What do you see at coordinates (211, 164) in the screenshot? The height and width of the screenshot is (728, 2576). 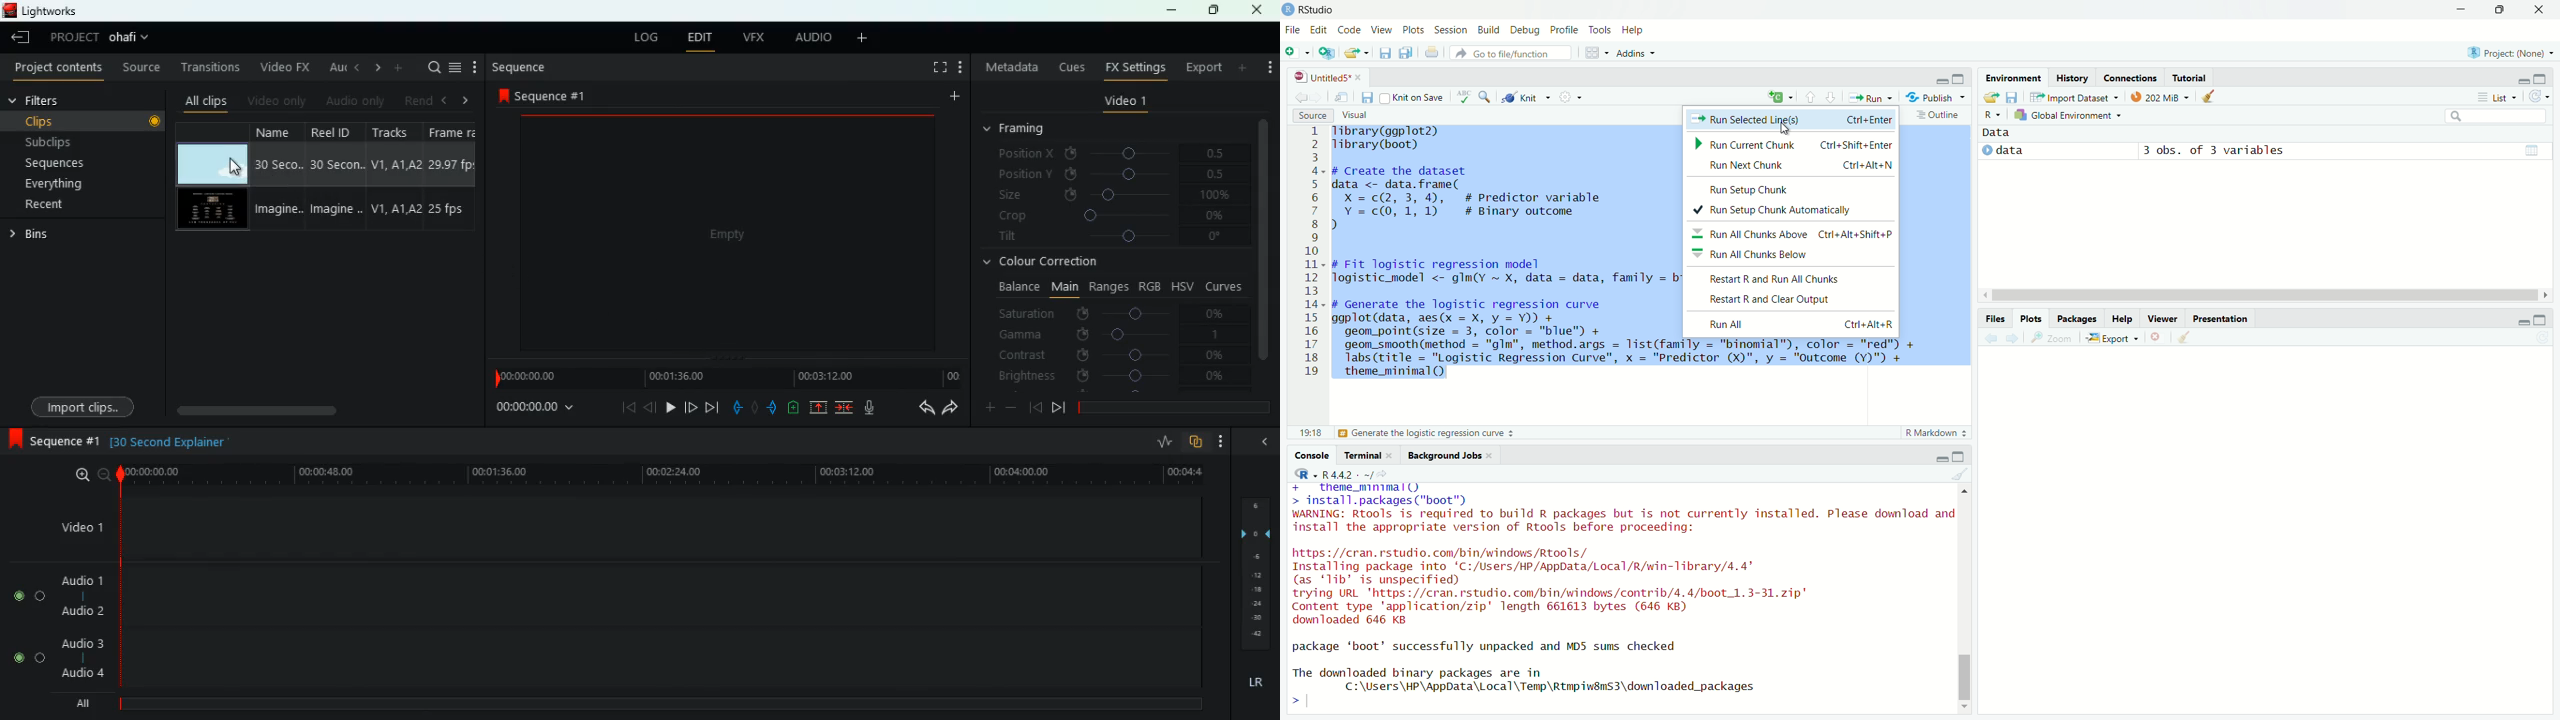 I see `video` at bounding box center [211, 164].